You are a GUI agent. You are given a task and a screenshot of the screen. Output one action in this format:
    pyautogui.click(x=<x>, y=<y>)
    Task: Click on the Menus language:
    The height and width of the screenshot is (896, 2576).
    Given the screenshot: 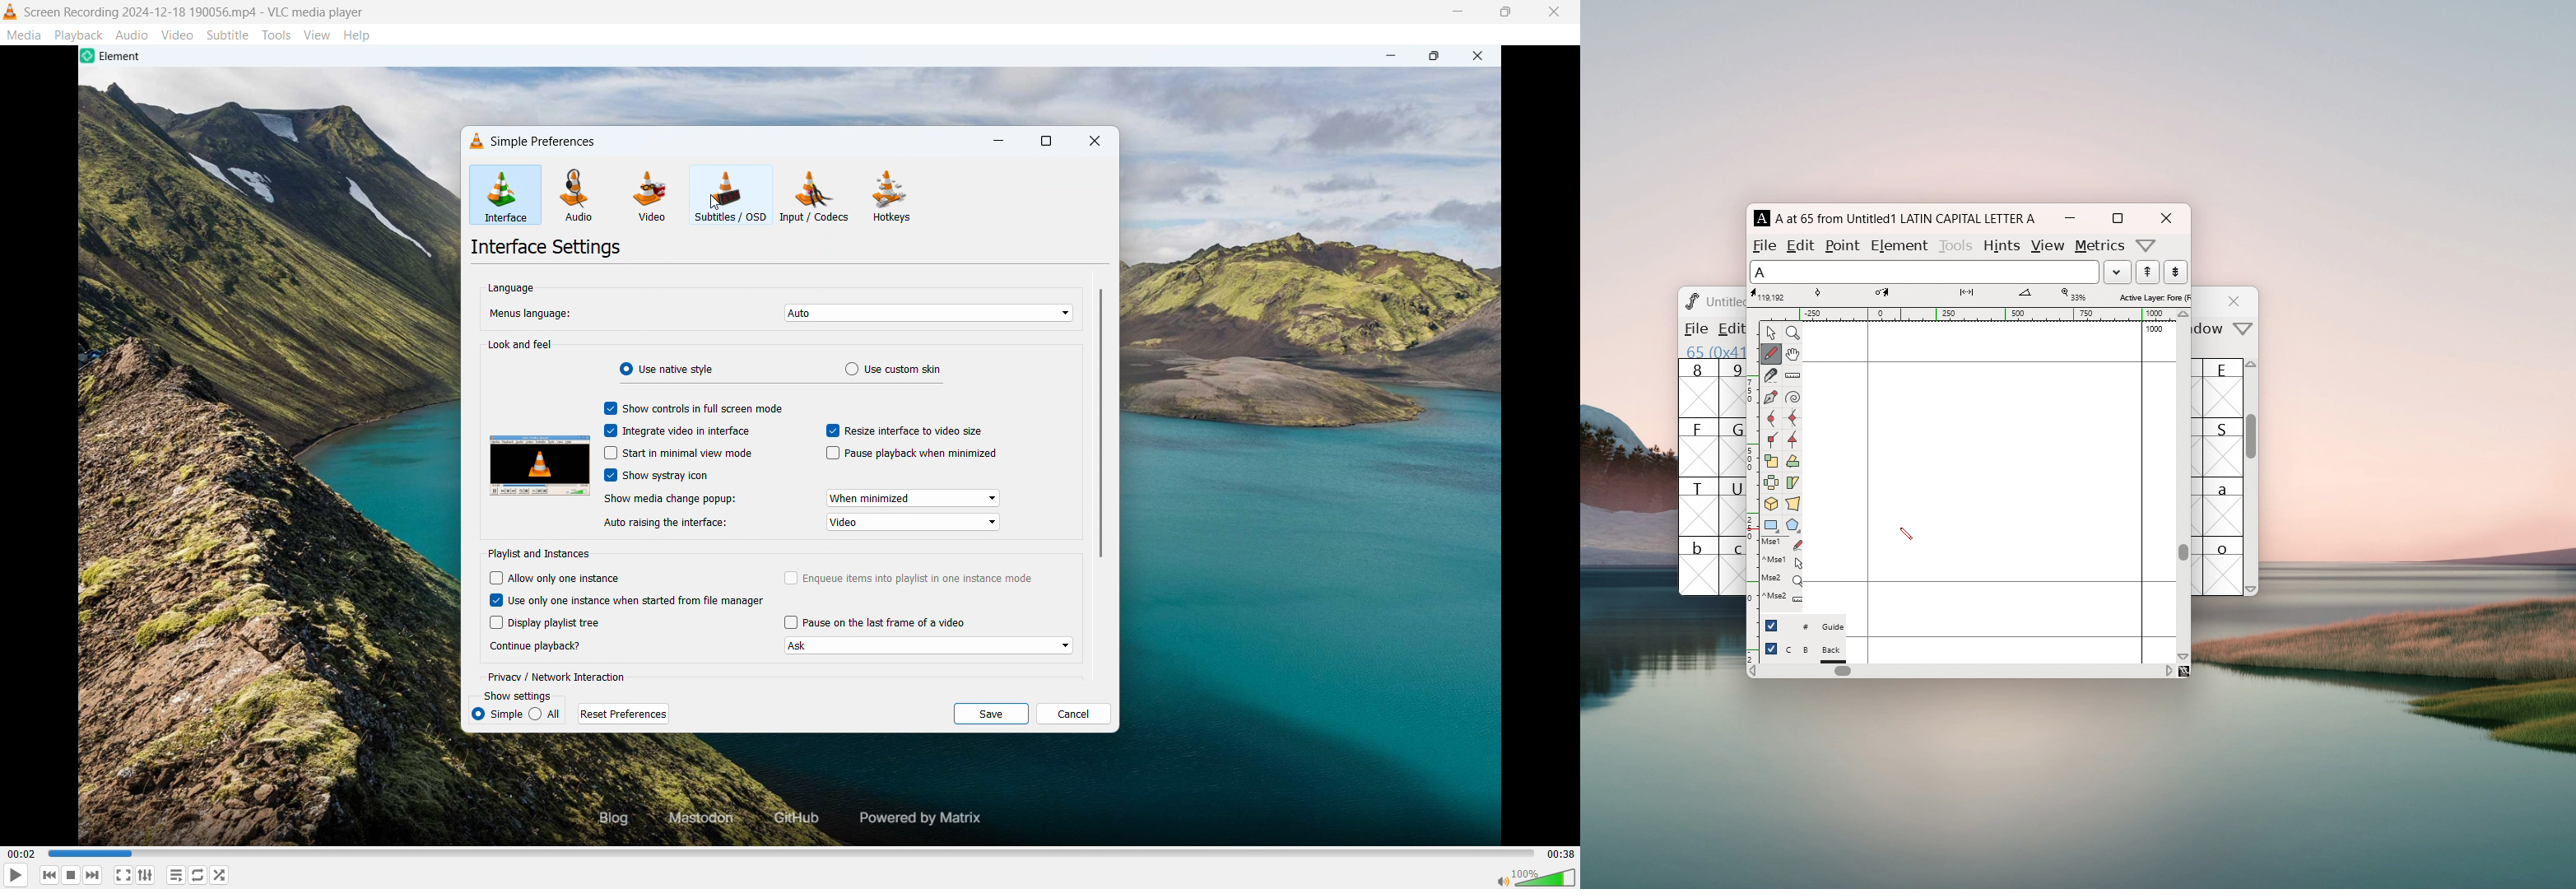 What is the action you would take?
    pyautogui.click(x=528, y=315)
    